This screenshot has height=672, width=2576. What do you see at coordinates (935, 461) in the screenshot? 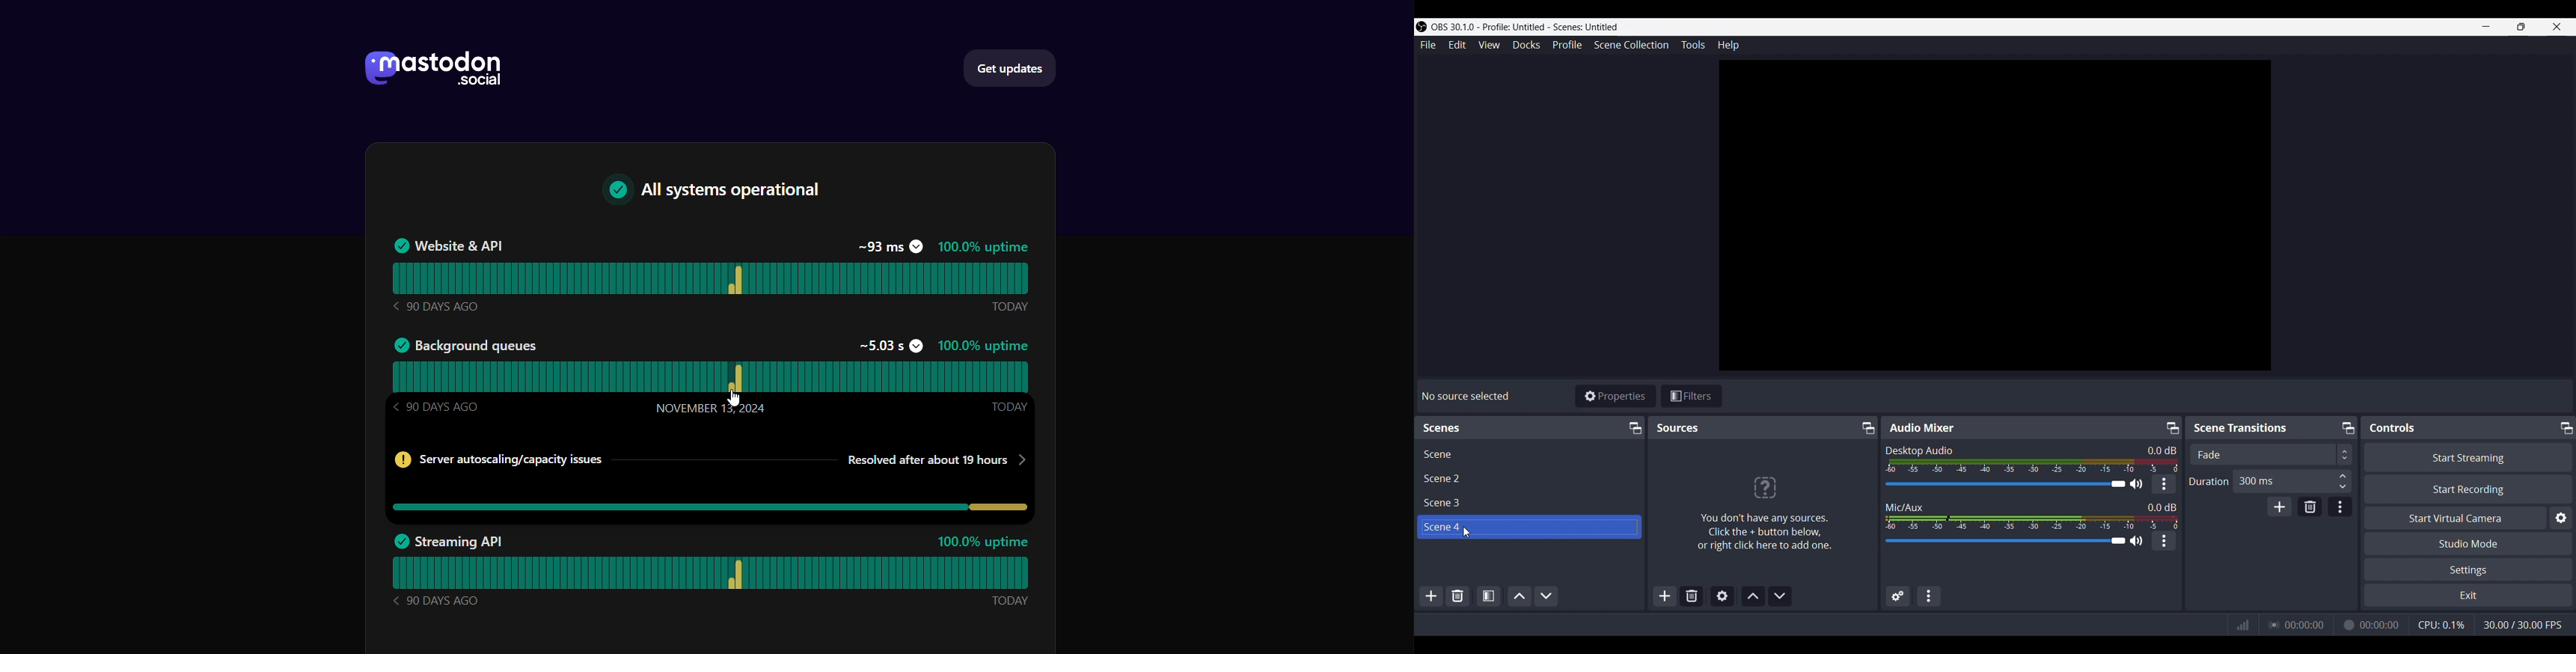
I see `Resolved time` at bounding box center [935, 461].